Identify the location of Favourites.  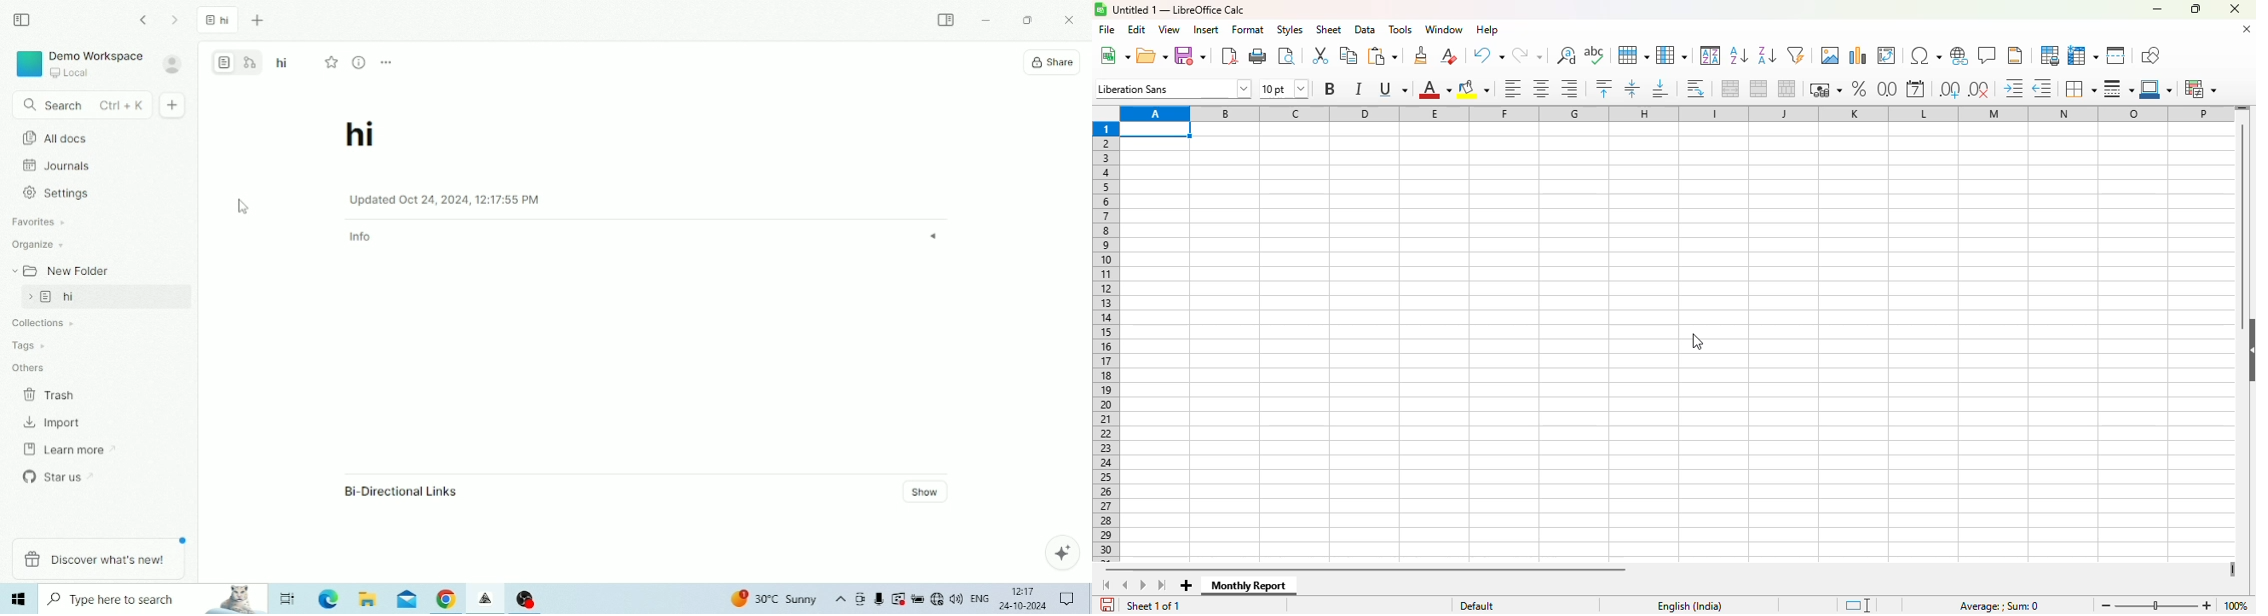
(40, 222).